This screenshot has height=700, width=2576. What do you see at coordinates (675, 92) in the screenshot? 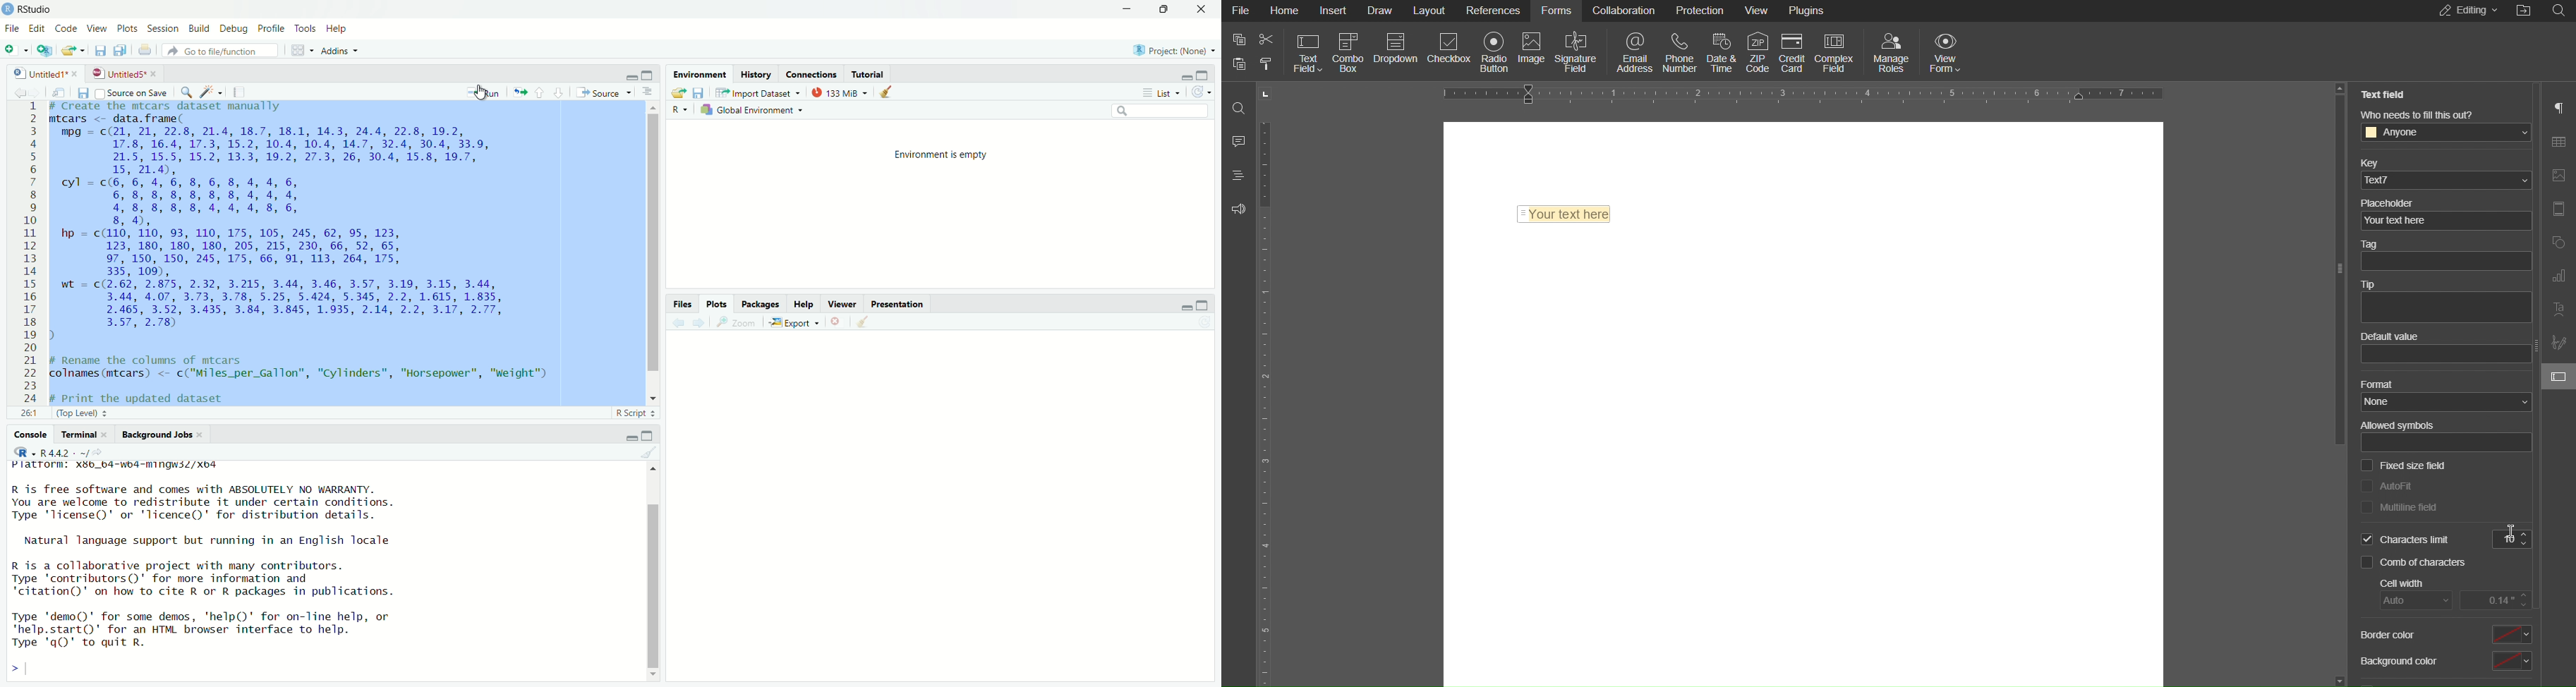
I see `export` at bounding box center [675, 92].